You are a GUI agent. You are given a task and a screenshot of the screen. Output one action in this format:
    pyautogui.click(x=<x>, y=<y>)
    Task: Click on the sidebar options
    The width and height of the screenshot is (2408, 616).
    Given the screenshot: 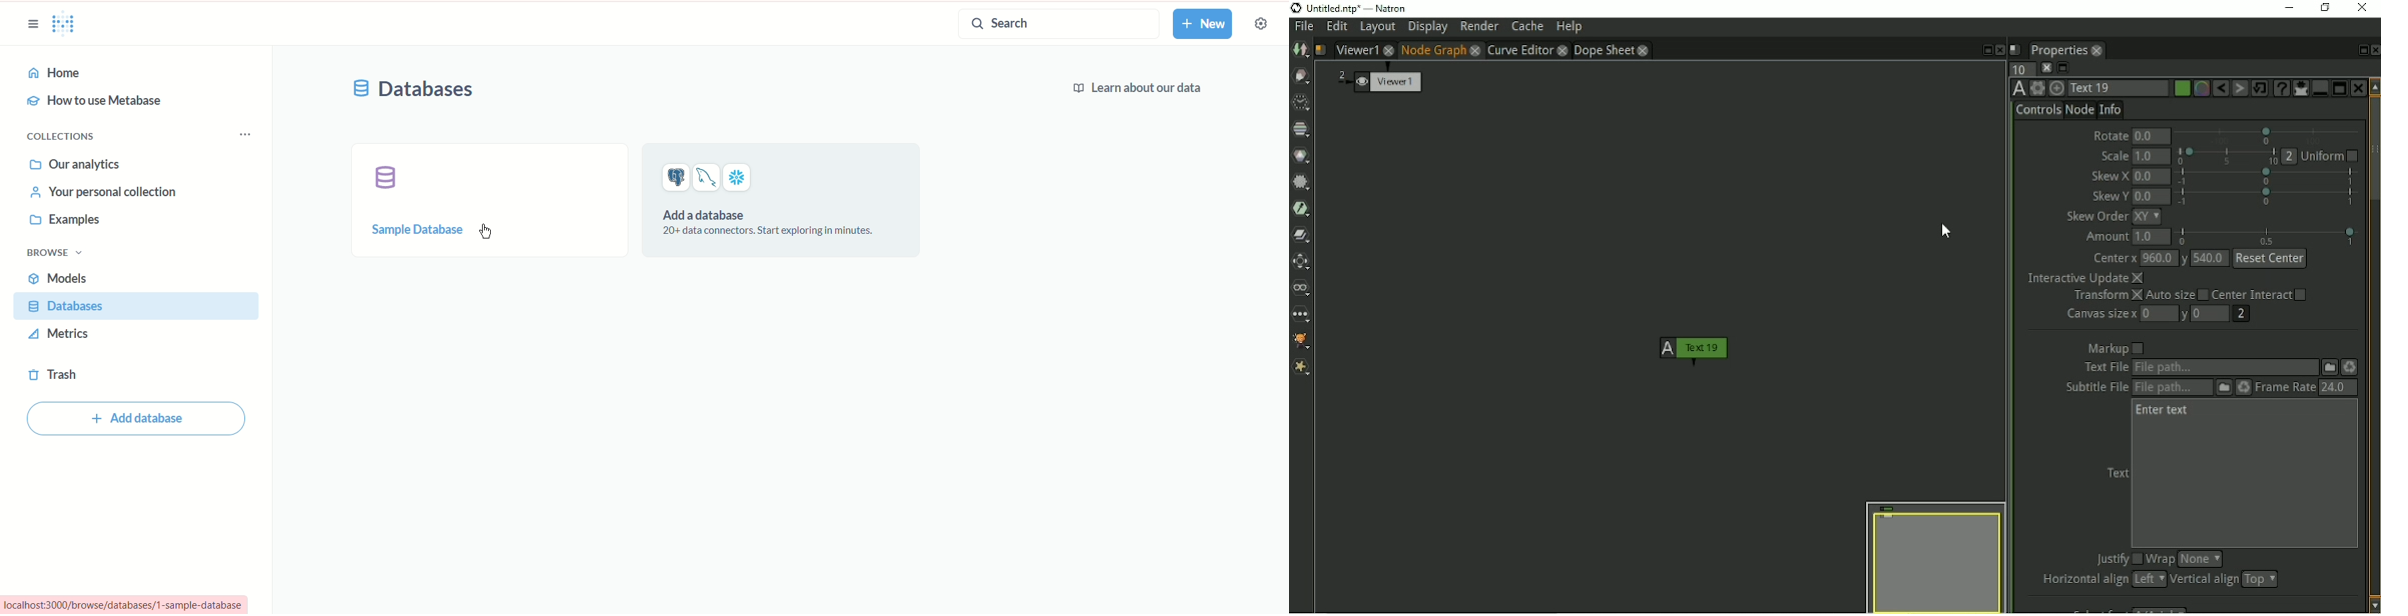 What is the action you would take?
    pyautogui.click(x=32, y=24)
    